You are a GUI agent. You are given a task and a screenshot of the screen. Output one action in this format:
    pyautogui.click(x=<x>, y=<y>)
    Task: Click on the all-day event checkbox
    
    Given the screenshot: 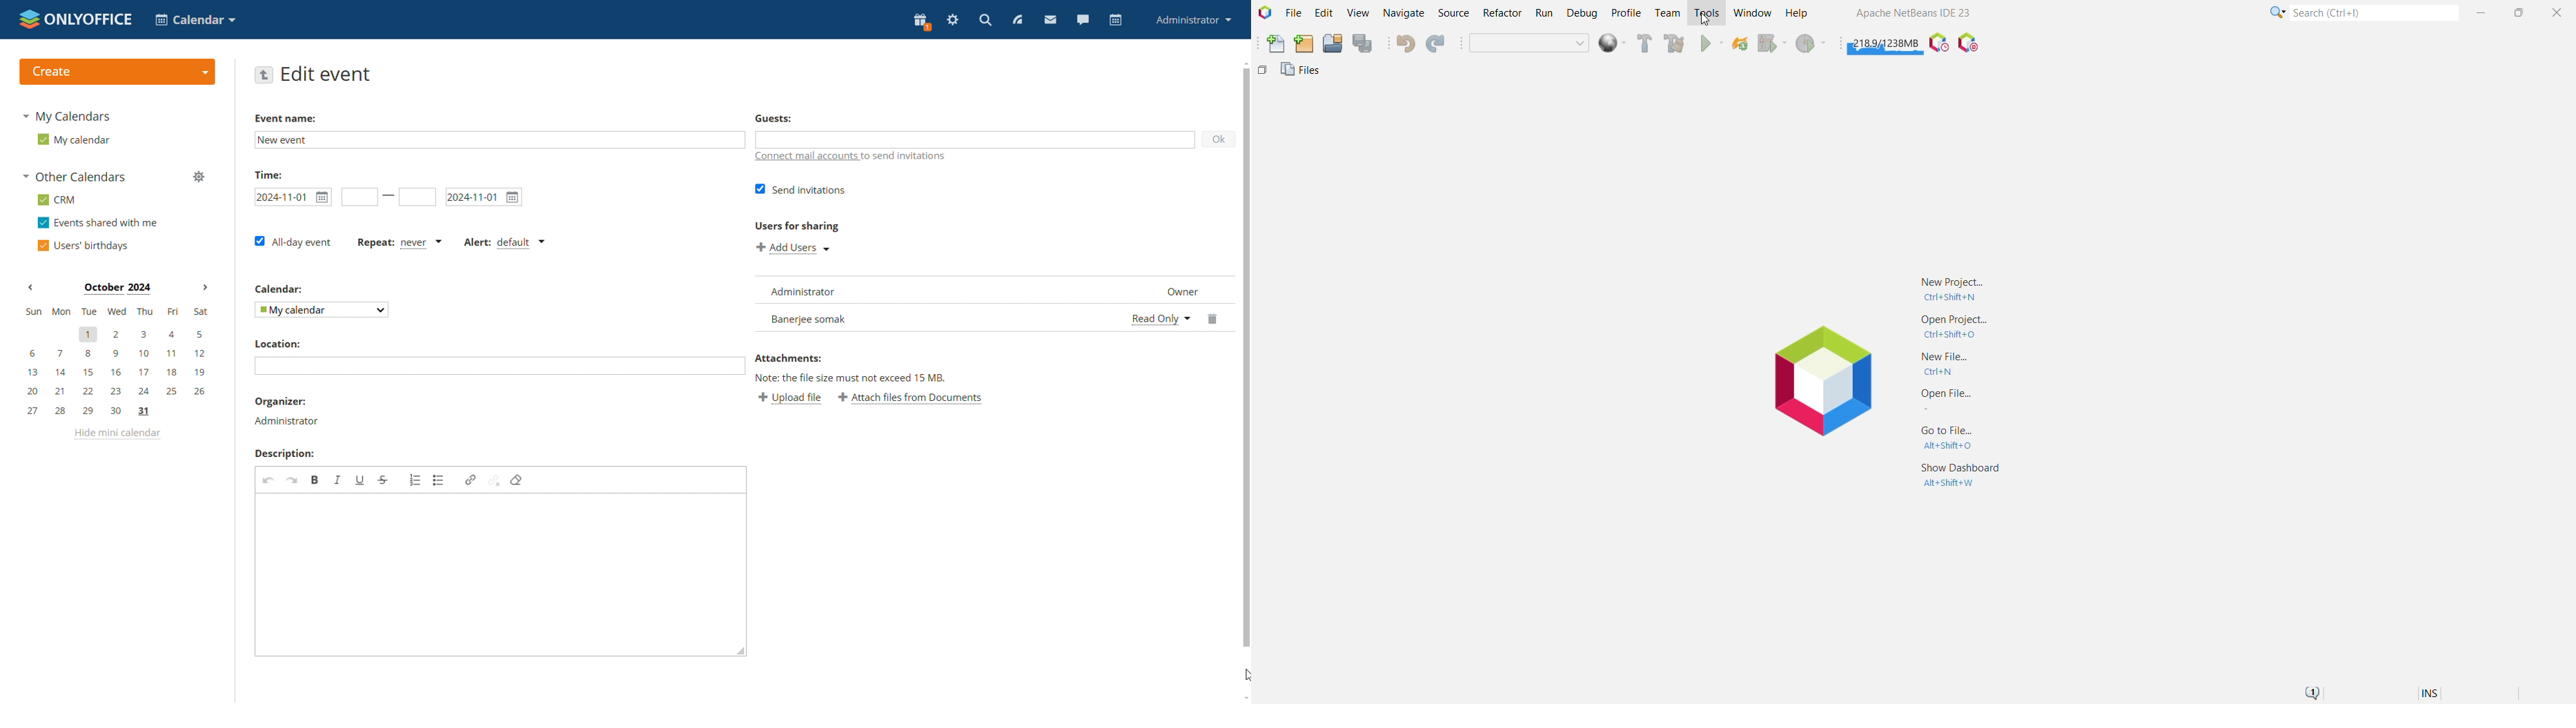 What is the action you would take?
    pyautogui.click(x=293, y=241)
    